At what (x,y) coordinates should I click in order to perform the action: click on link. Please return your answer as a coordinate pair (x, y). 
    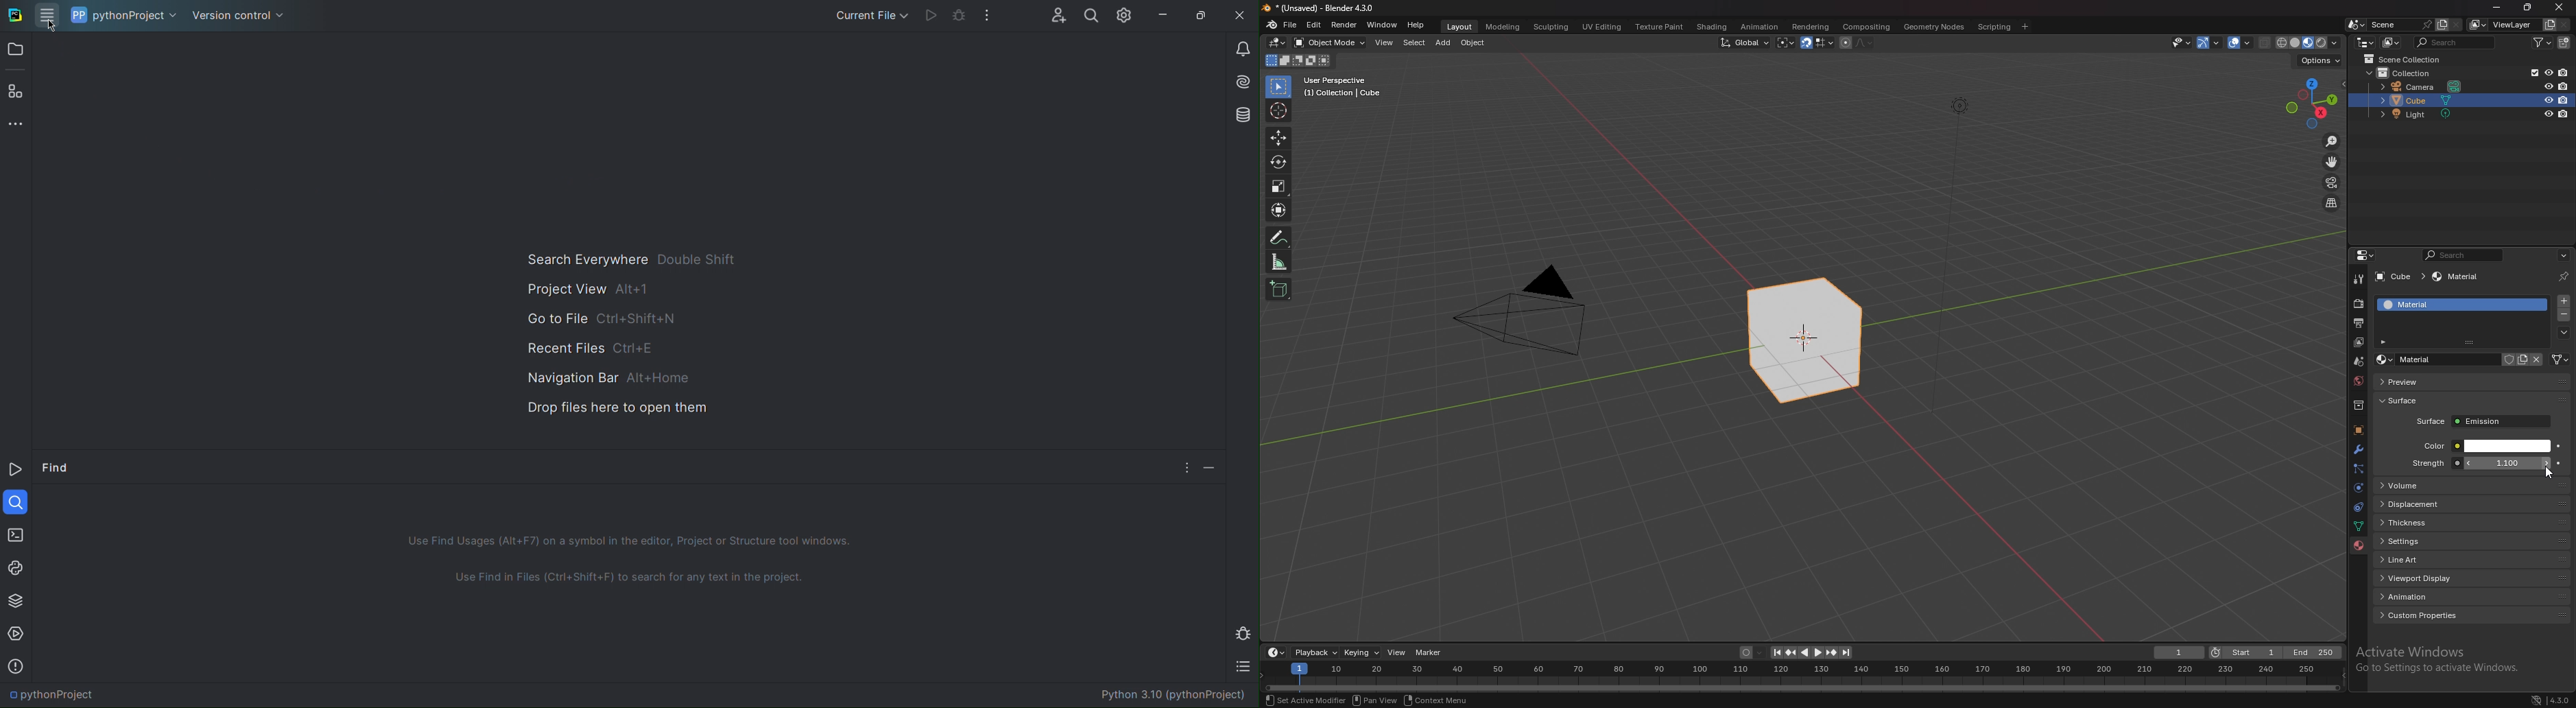
    Looking at the image, I should click on (2560, 359).